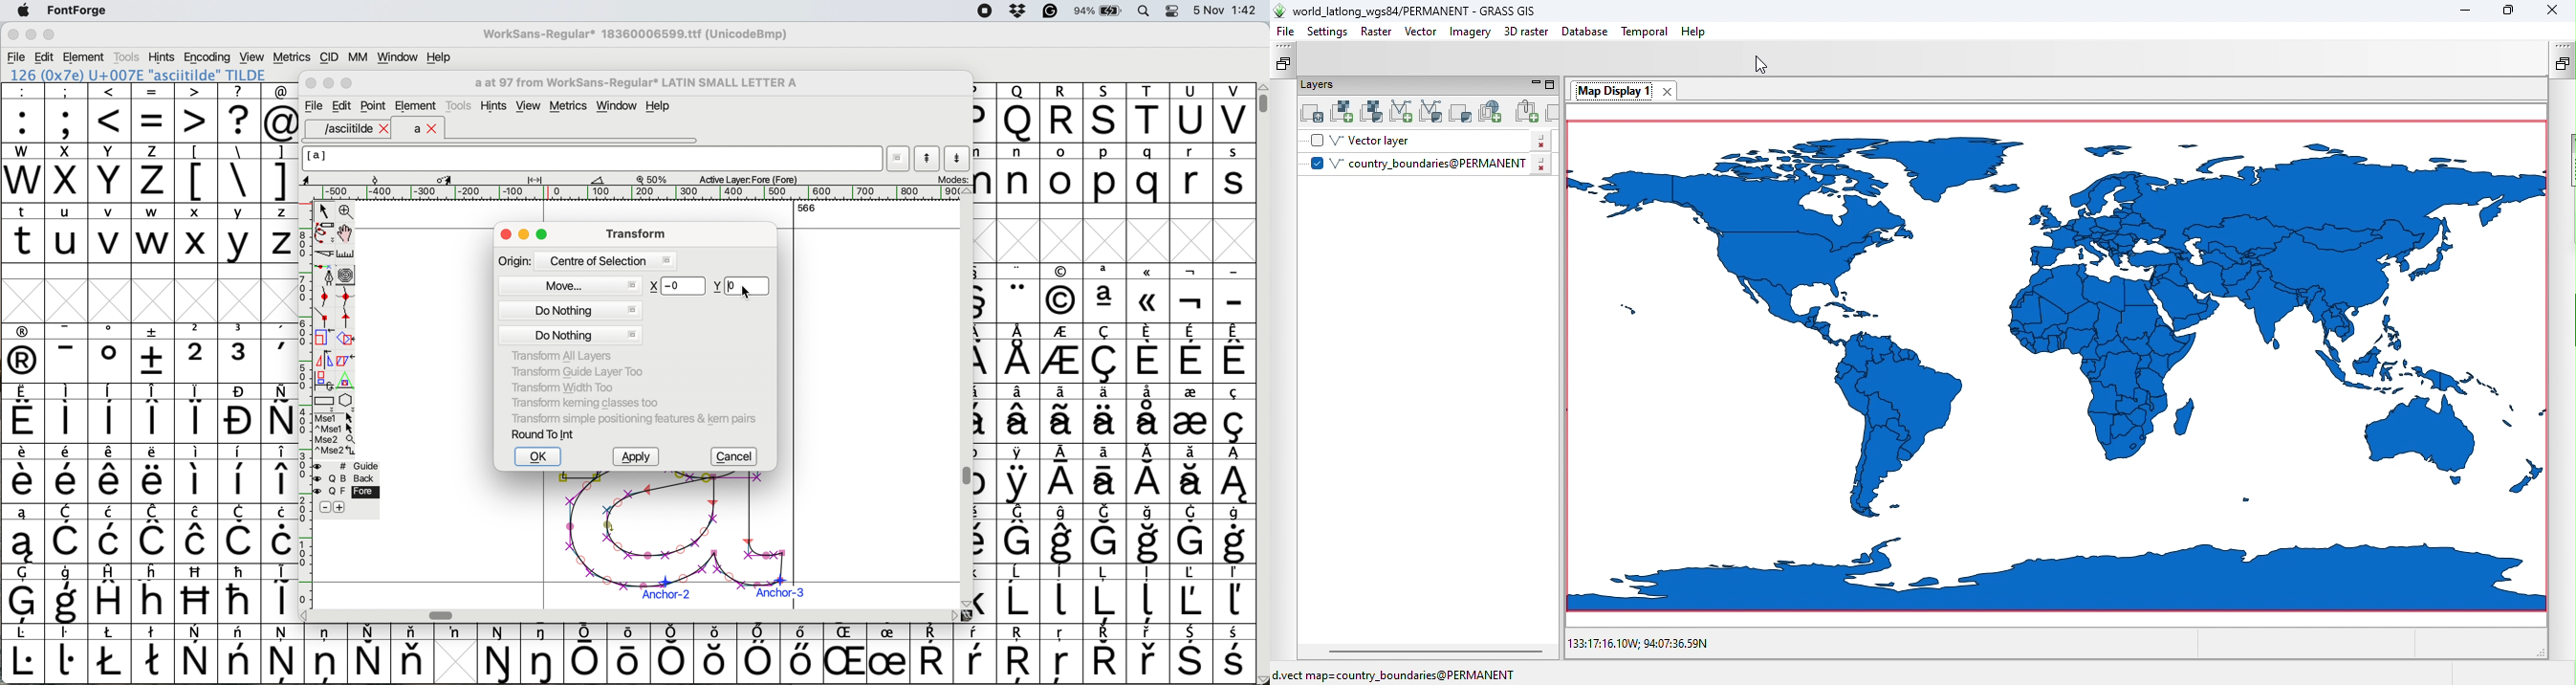  I want to click on symbol, so click(544, 654).